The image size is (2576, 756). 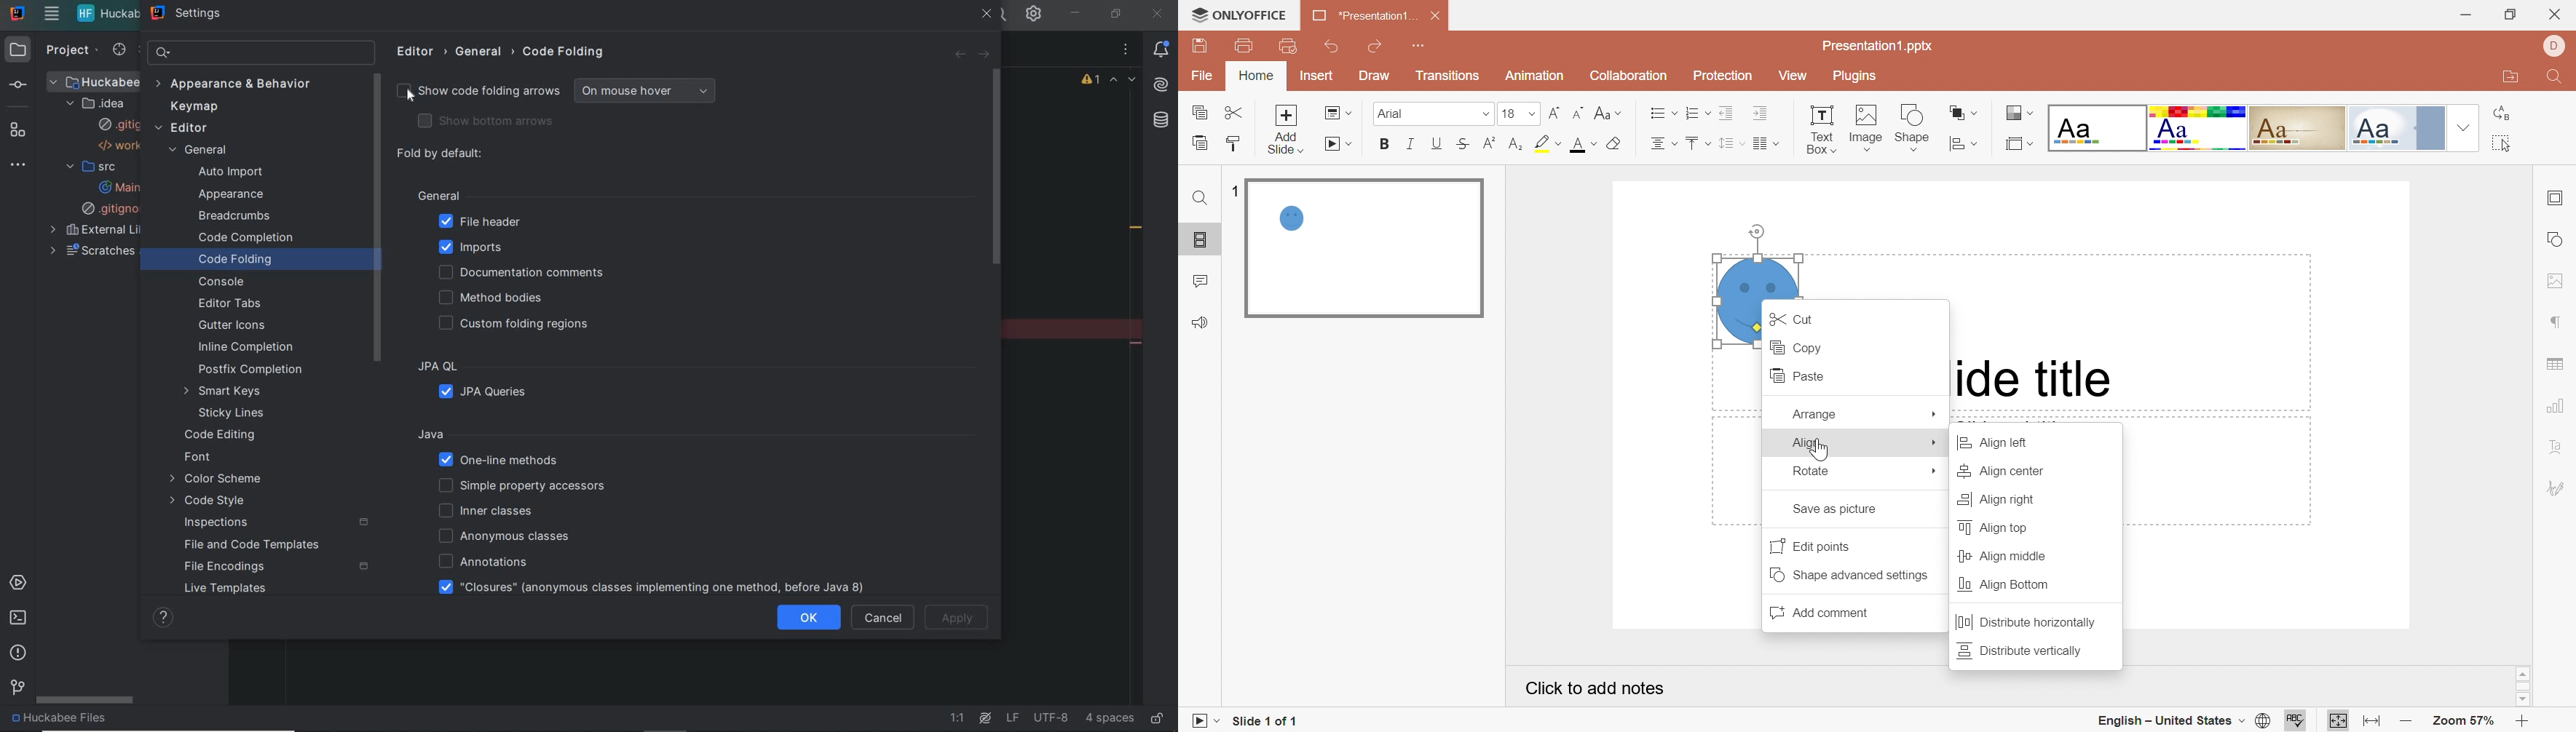 What do you see at coordinates (1815, 414) in the screenshot?
I see `Arrange` at bounding box center [1815, 414].